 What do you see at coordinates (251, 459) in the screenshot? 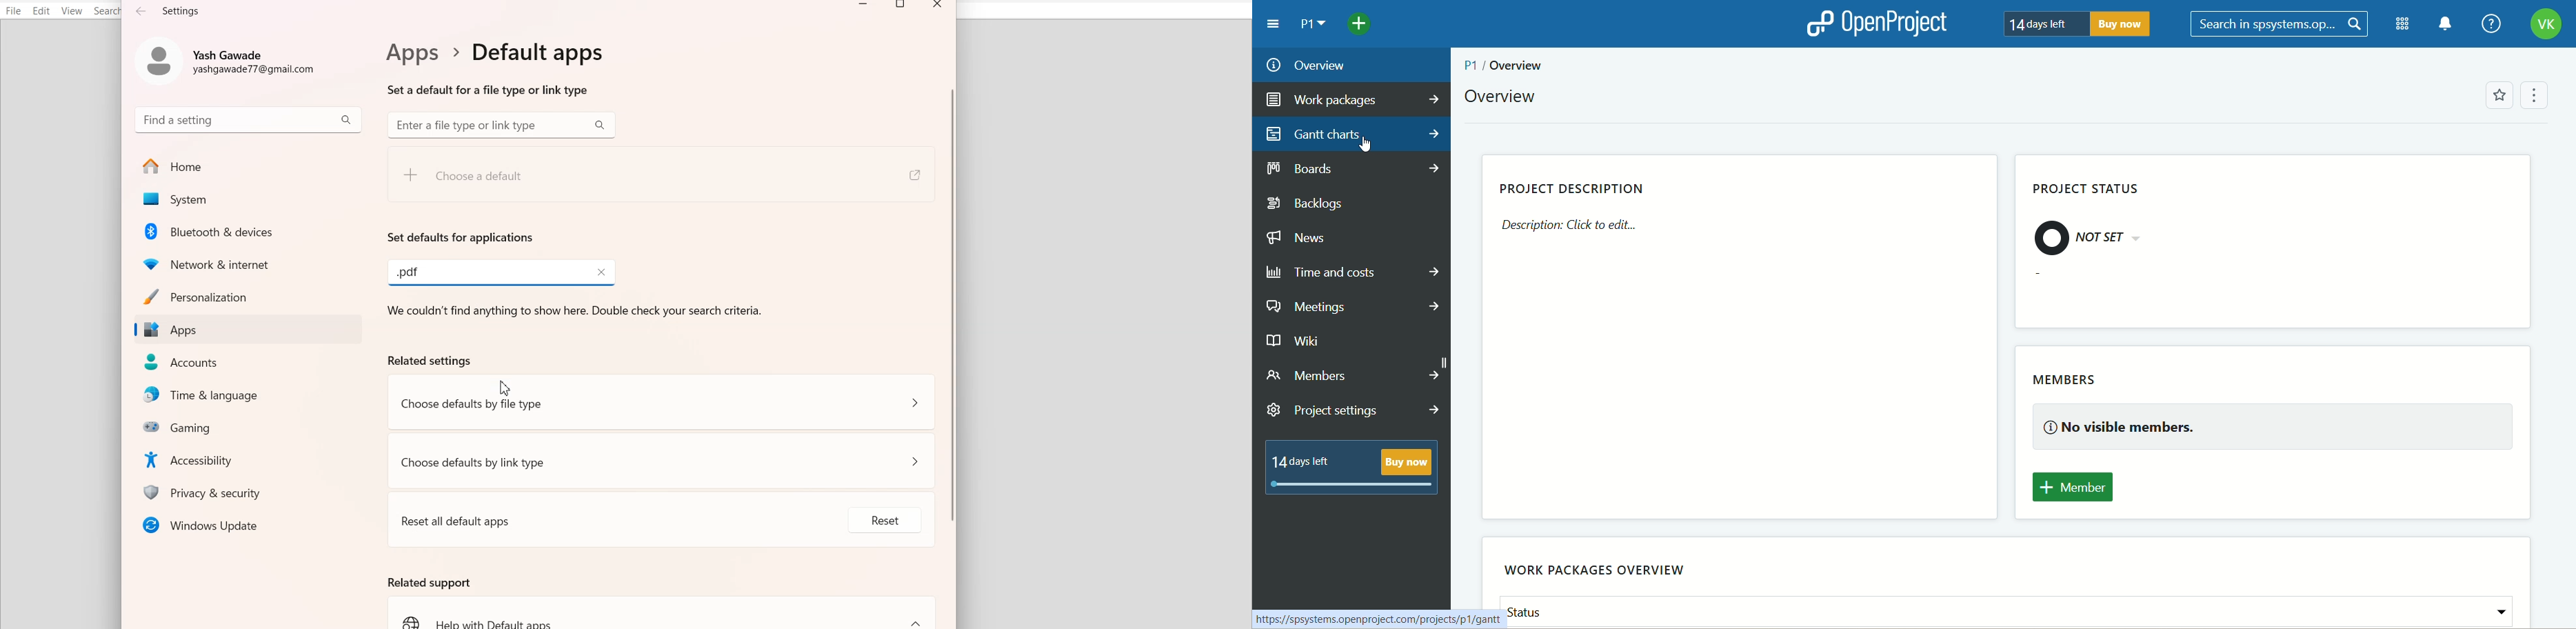
I see `Accessibility` at bounding box center [251, 459].